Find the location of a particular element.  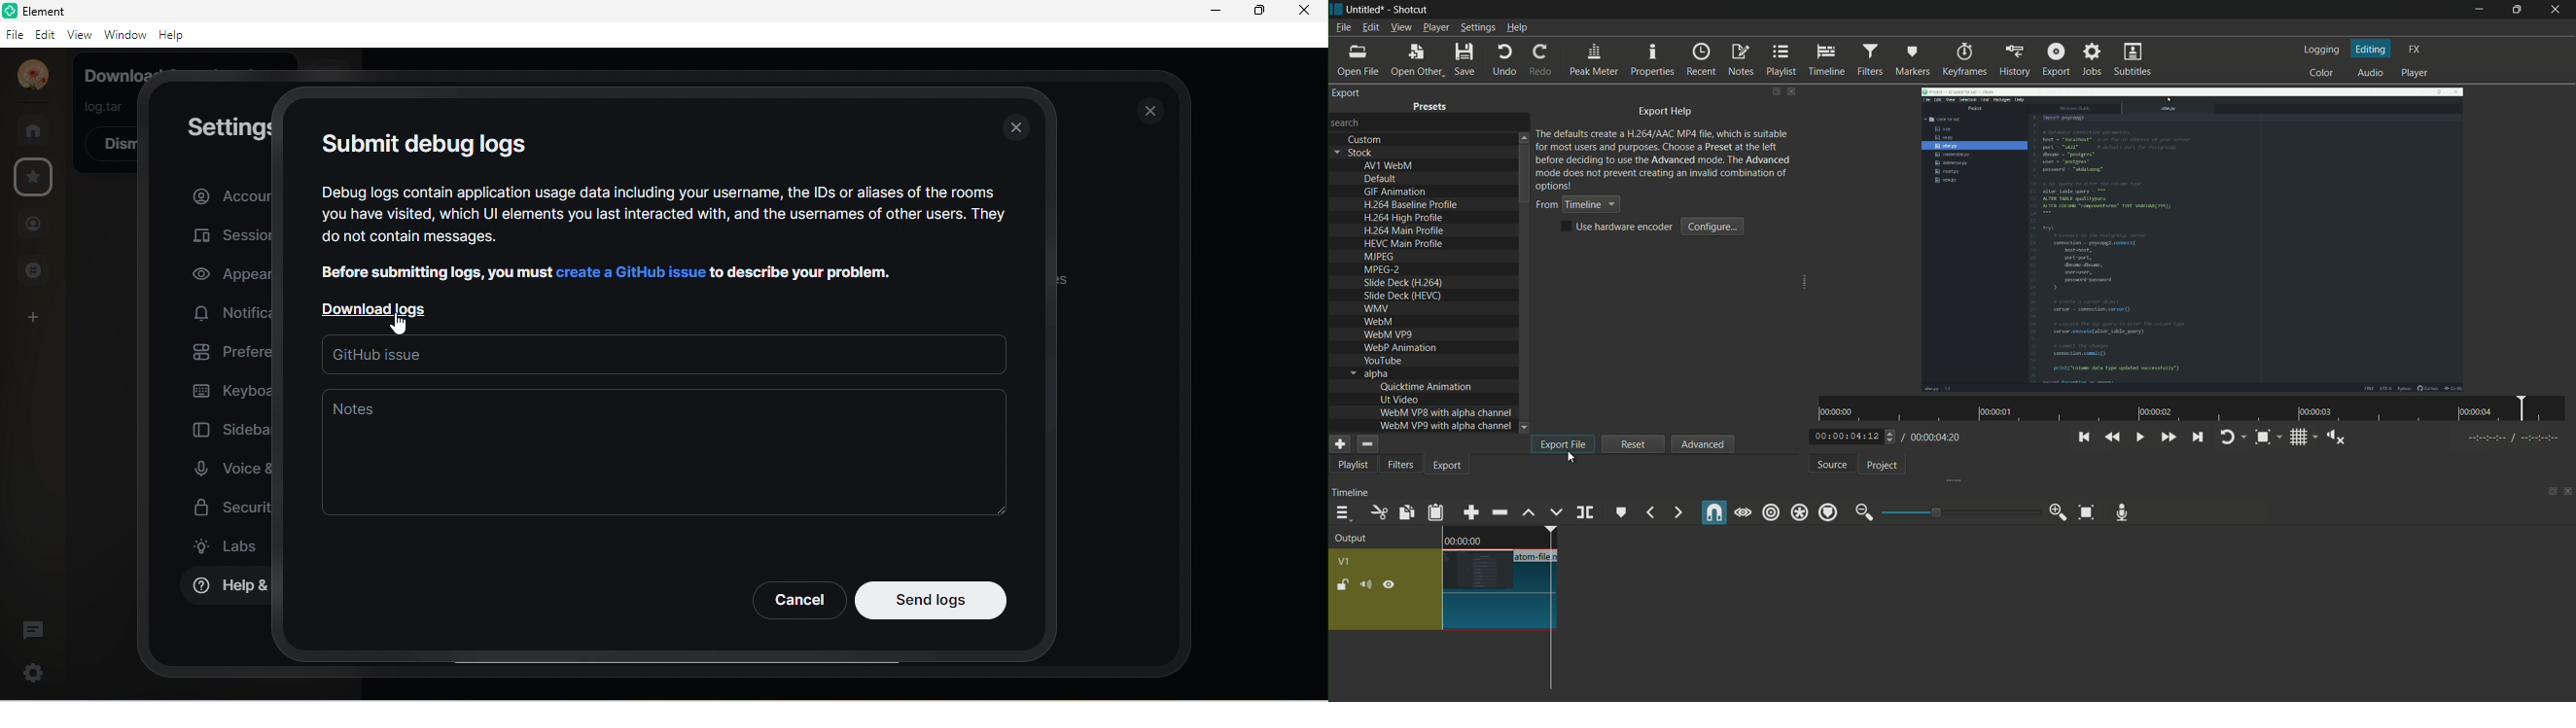

project name is located at coordinates (1365, 9).